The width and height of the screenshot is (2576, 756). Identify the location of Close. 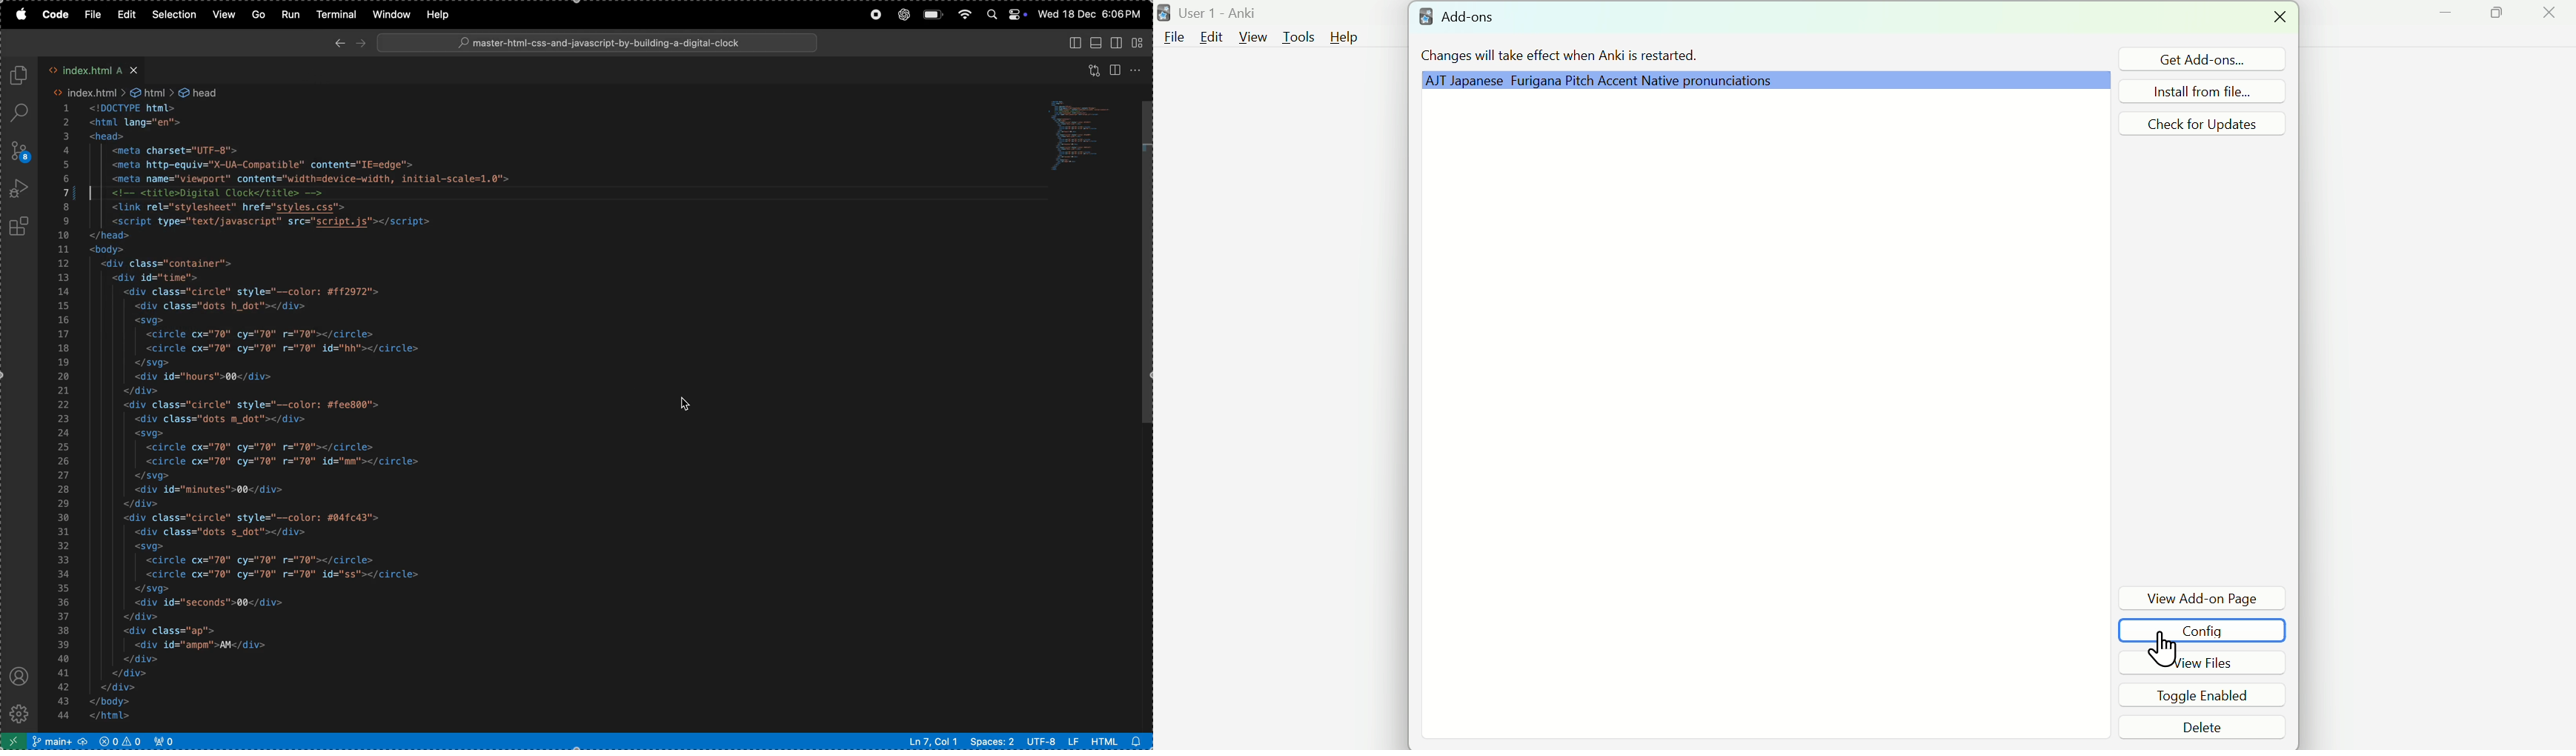
(2282, 15).